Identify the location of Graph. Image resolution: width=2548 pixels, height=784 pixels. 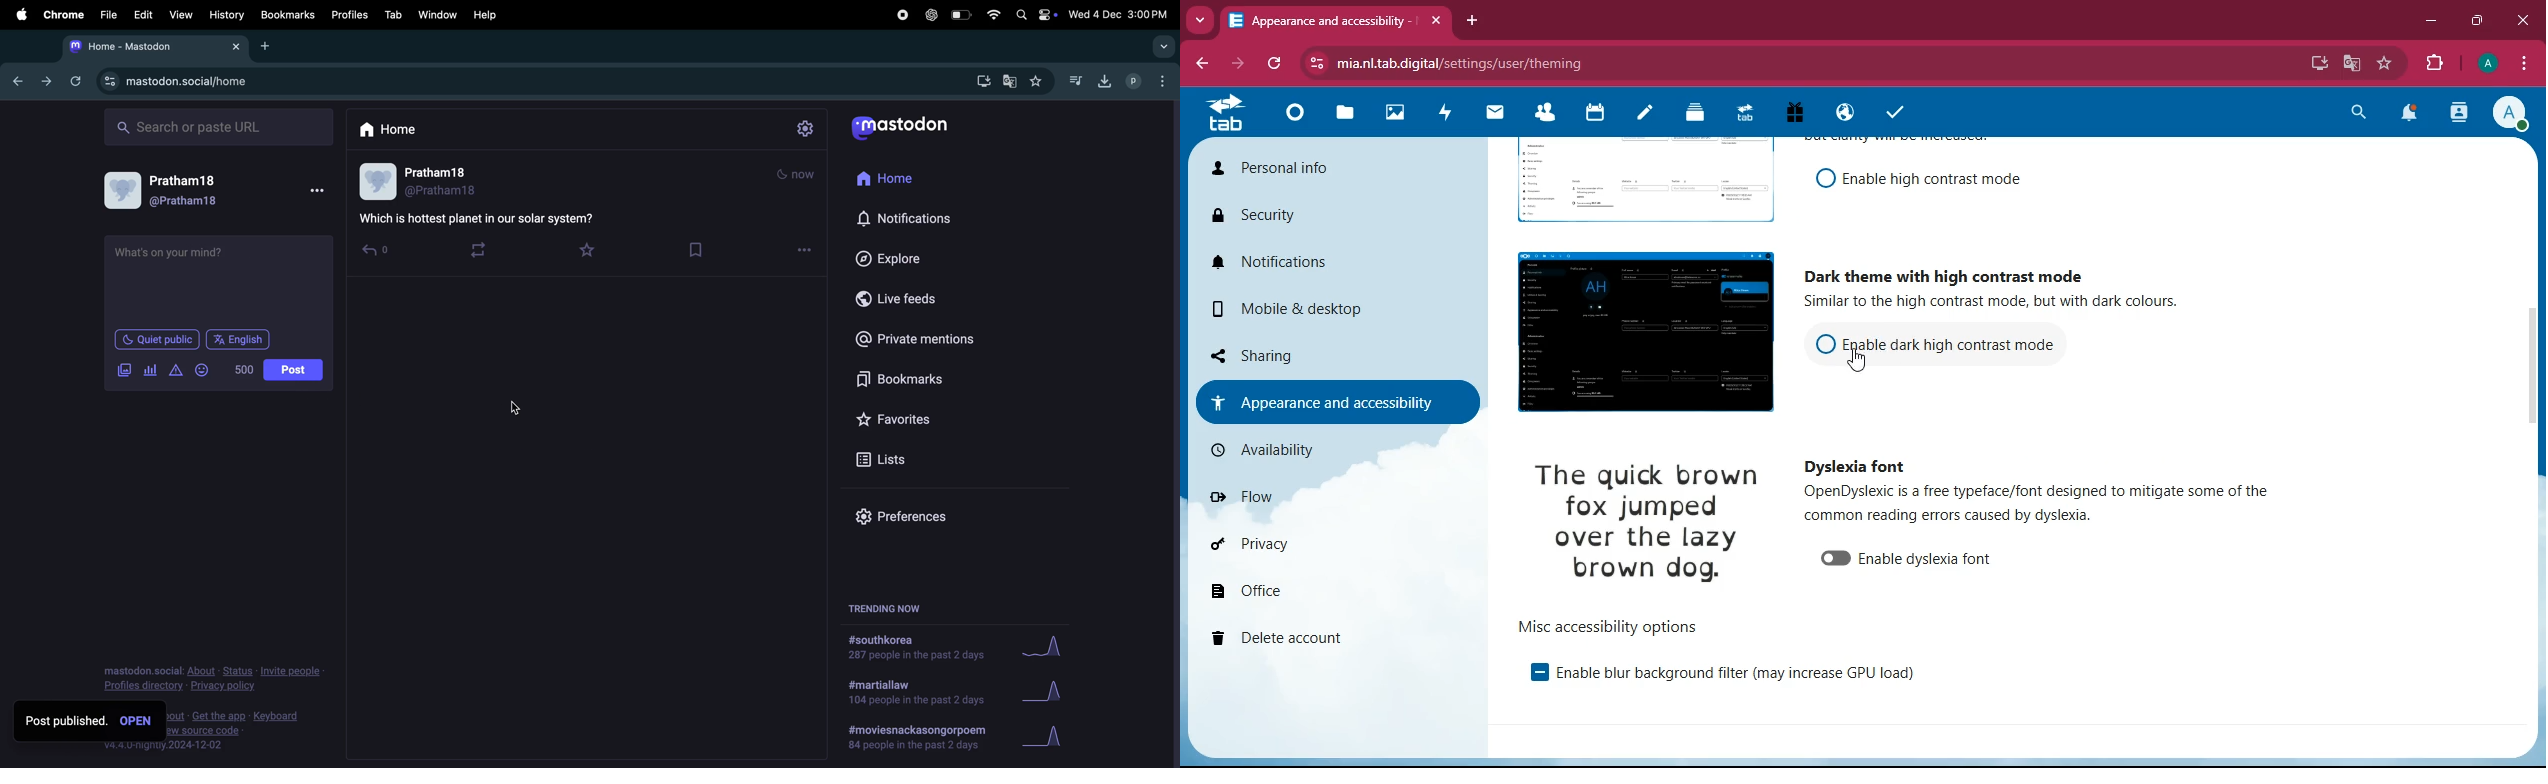
(1045, 737).